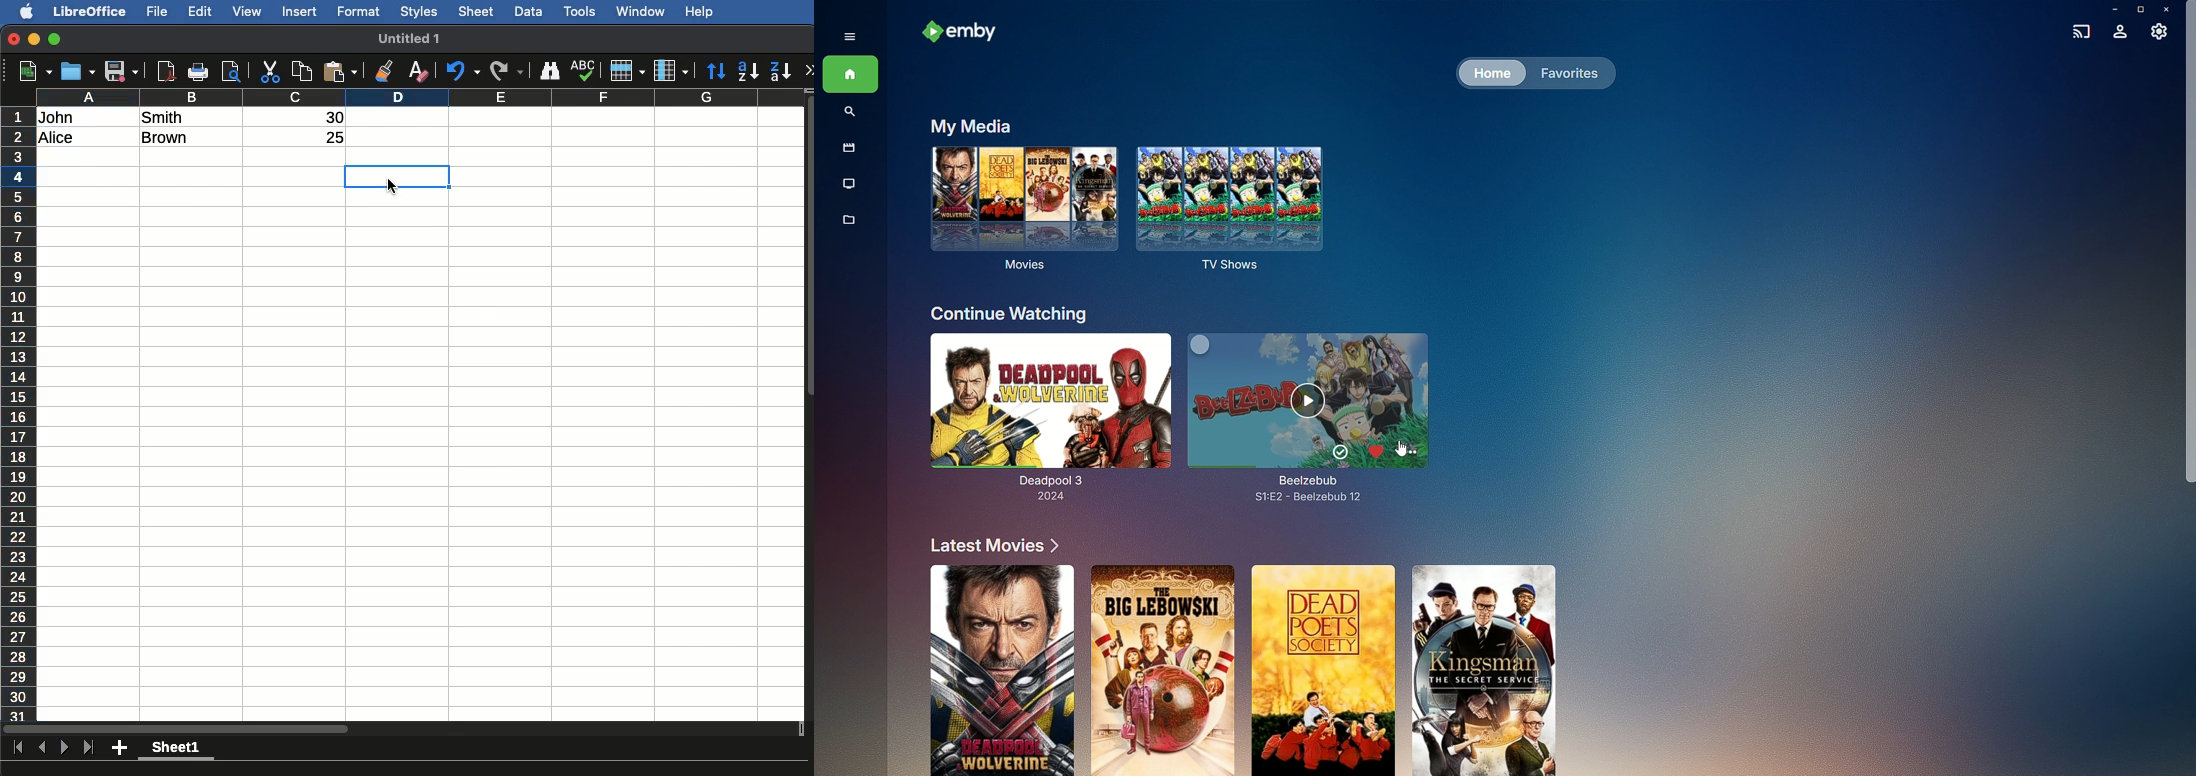 This screenshot has height=784, width=2212. Describe the element at coordinates (122, 69) in the screenshot. I see `Save` at that location.